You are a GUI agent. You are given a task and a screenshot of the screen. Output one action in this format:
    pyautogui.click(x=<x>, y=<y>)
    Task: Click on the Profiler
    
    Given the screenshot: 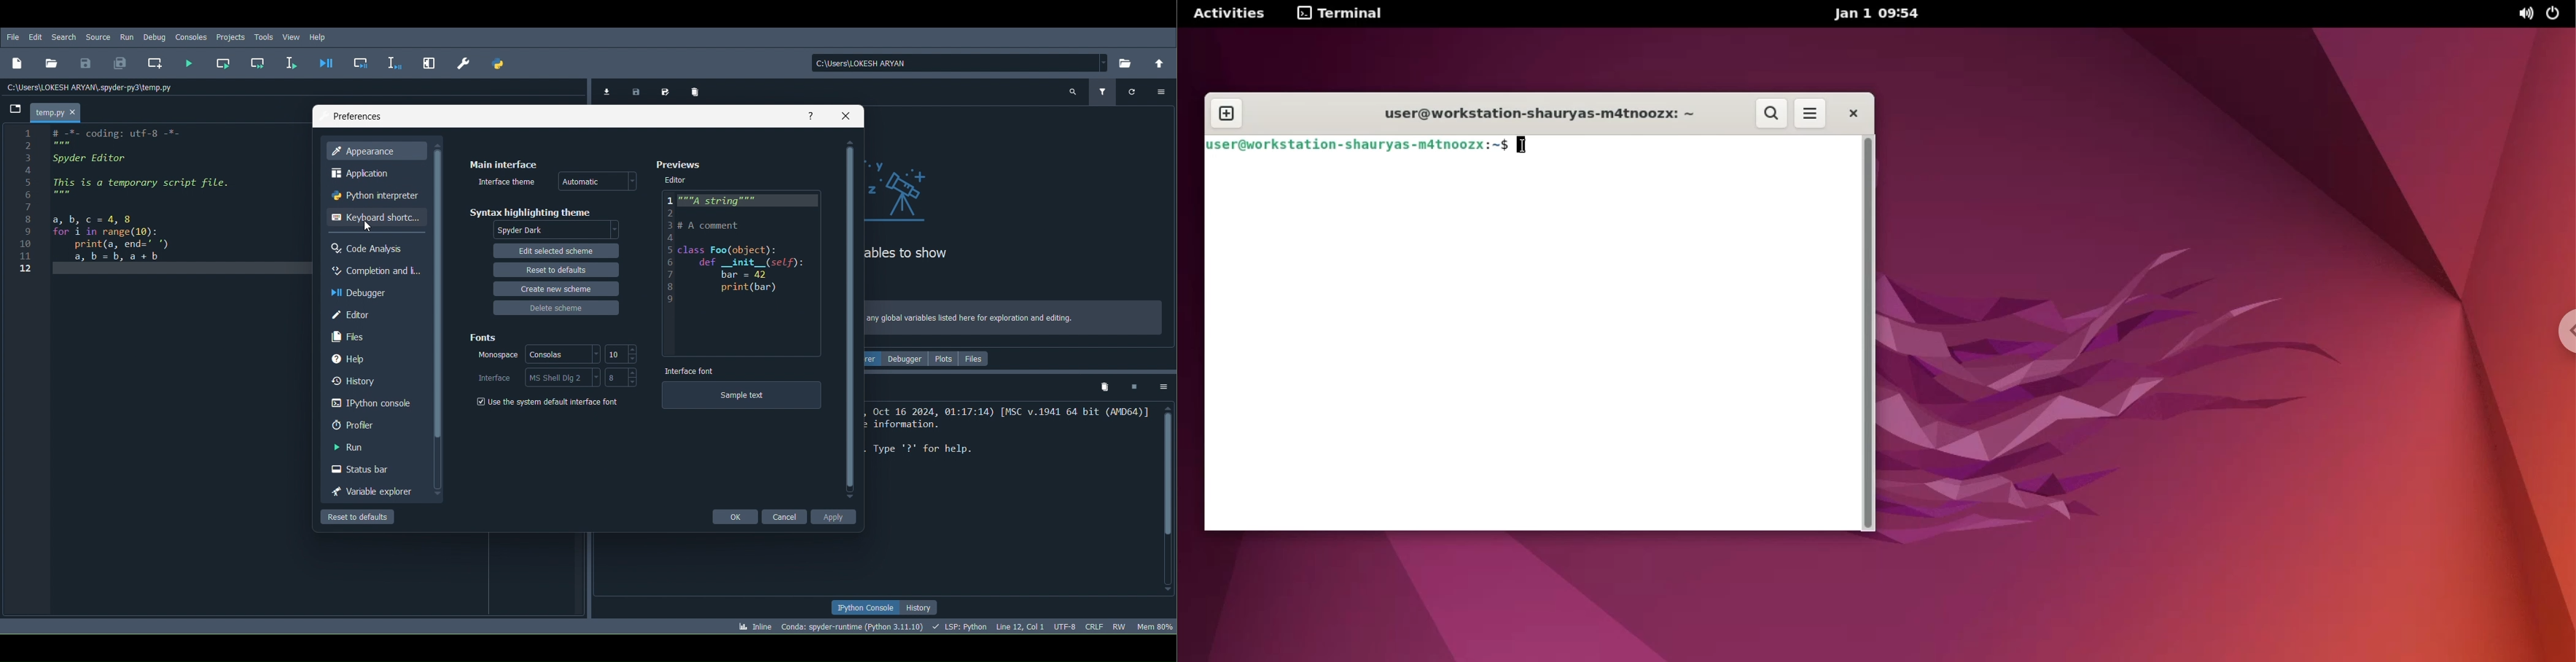 What is the action you would take?
    pyautogui.click(x=369, y=424)
    